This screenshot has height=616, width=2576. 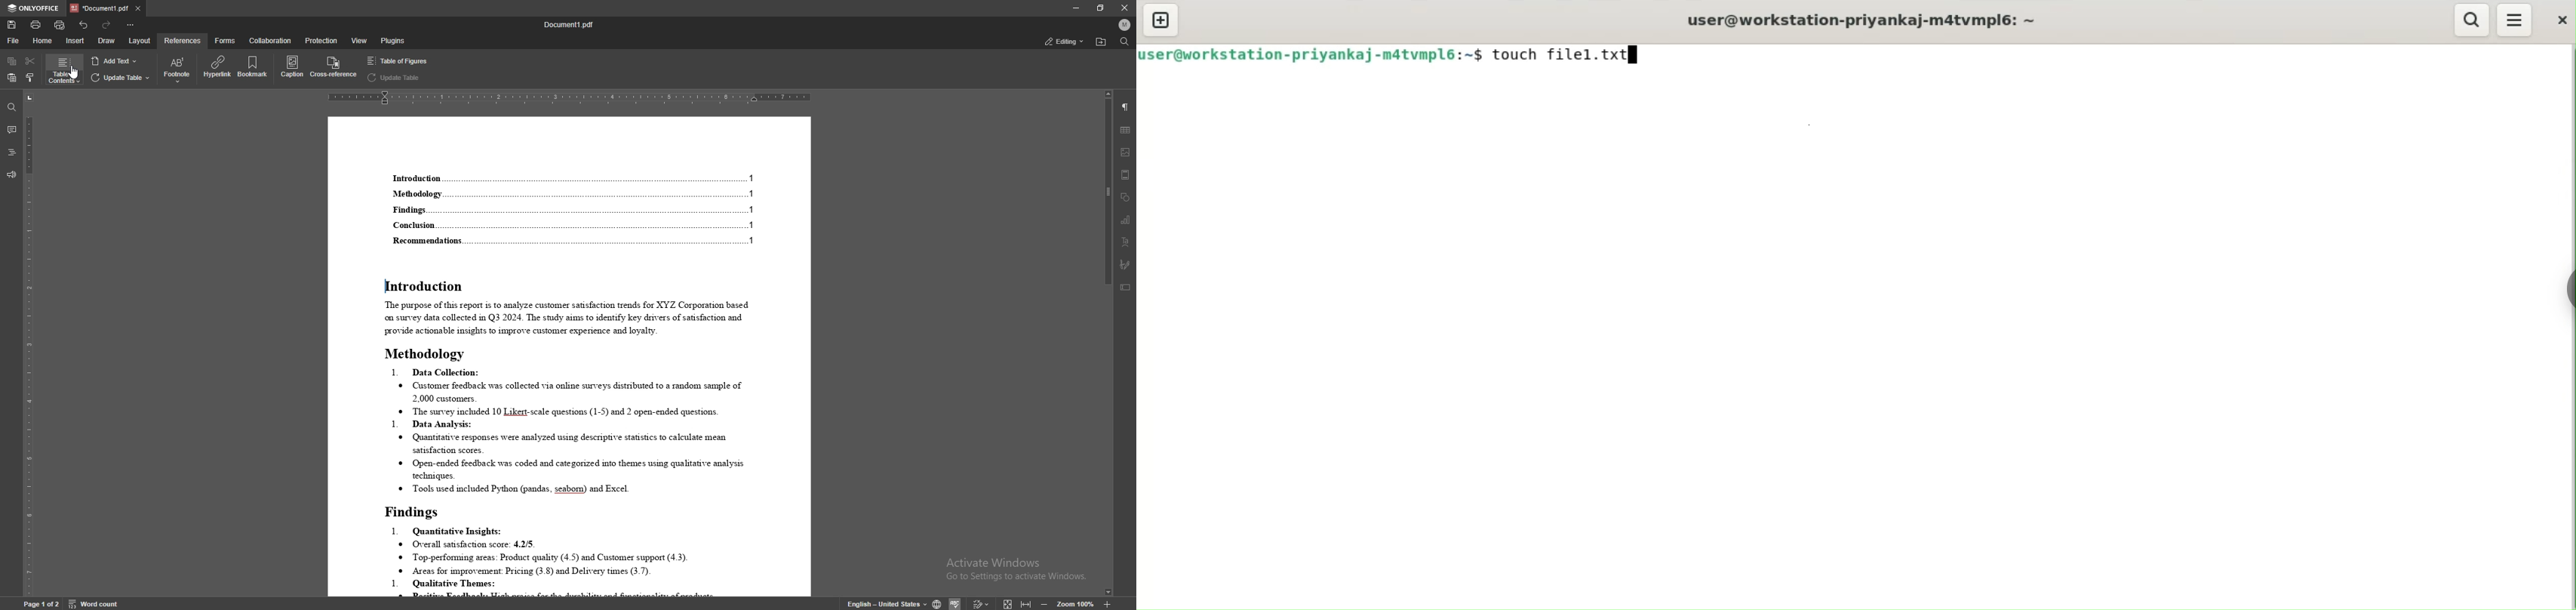 I want to click on signature field, so click(x=1125, y=265).